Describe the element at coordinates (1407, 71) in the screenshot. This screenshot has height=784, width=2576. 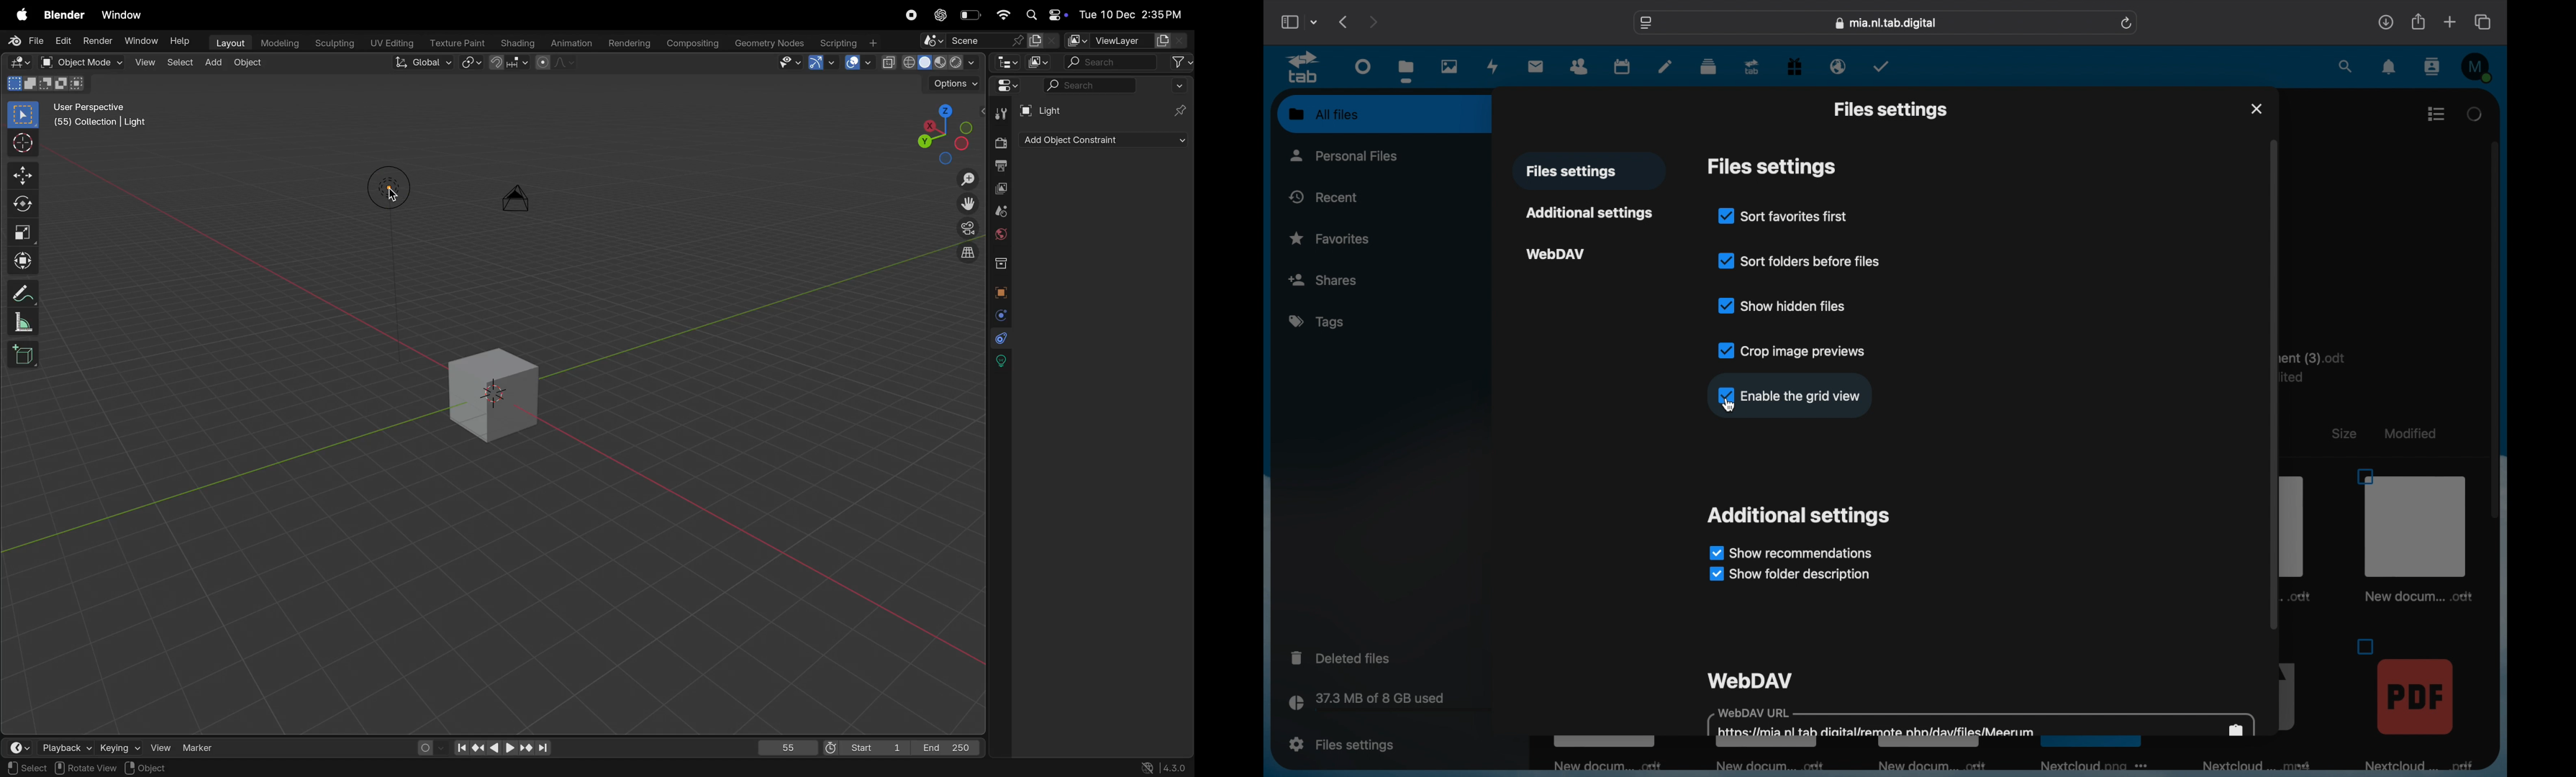
I see `files` at that location.